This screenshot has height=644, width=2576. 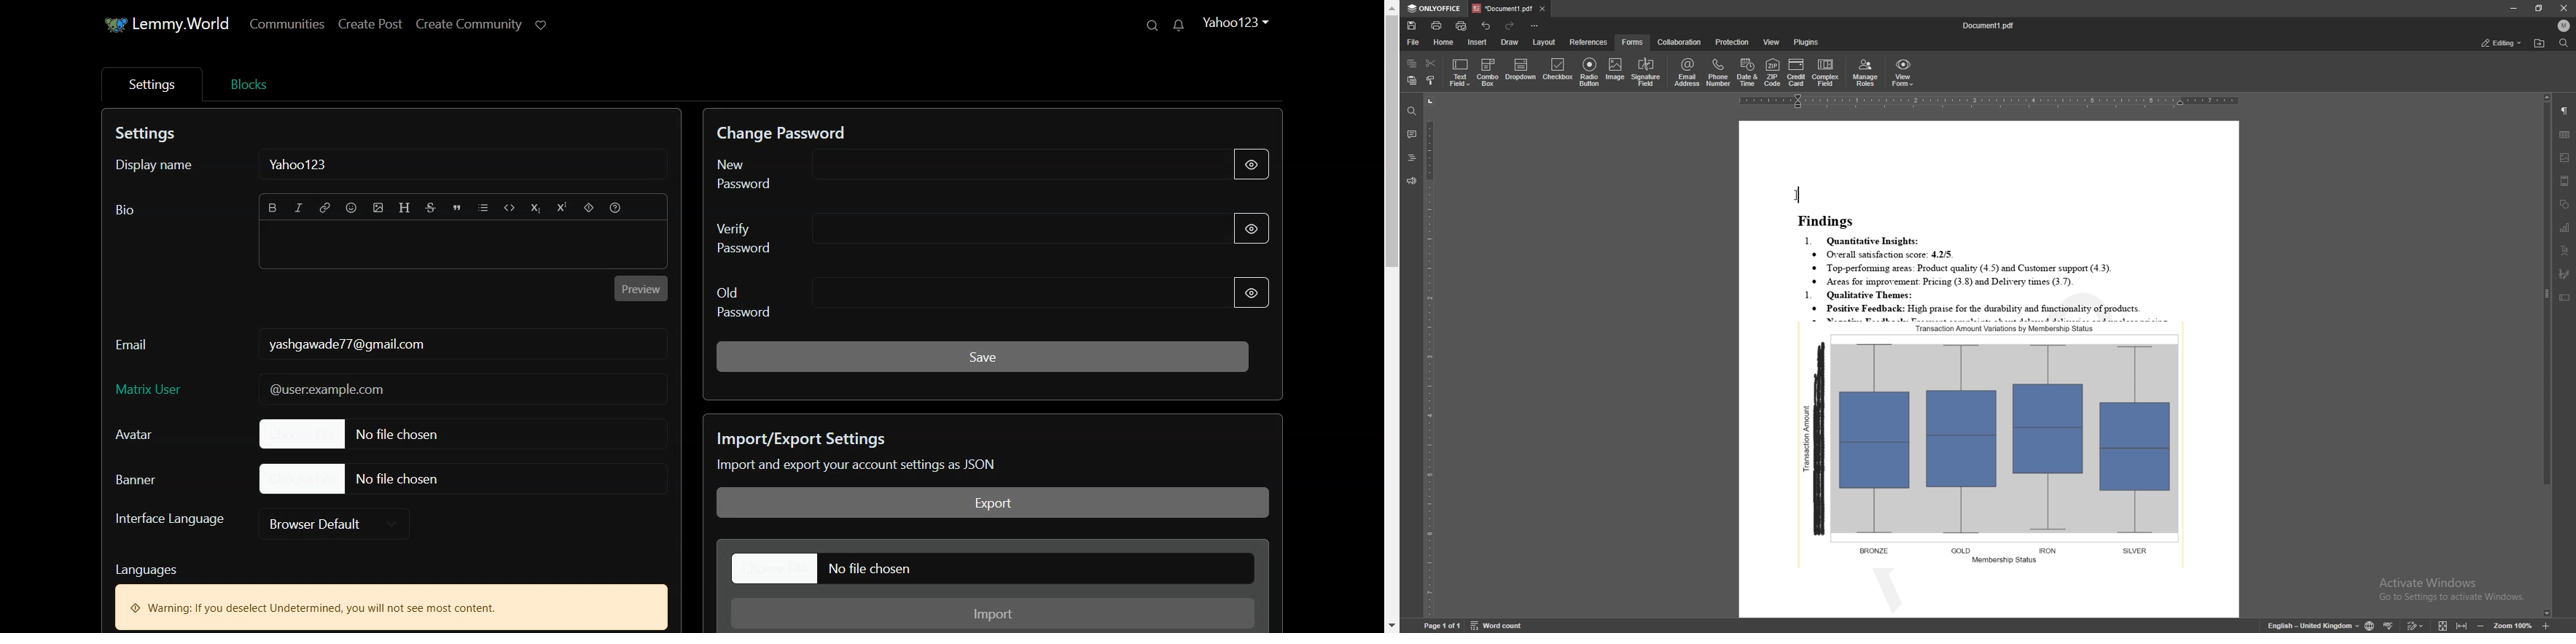 What do you see at coordinates (2566, 205) in the screenshot?
I see `shapes` at bounding box center [2566, 205].